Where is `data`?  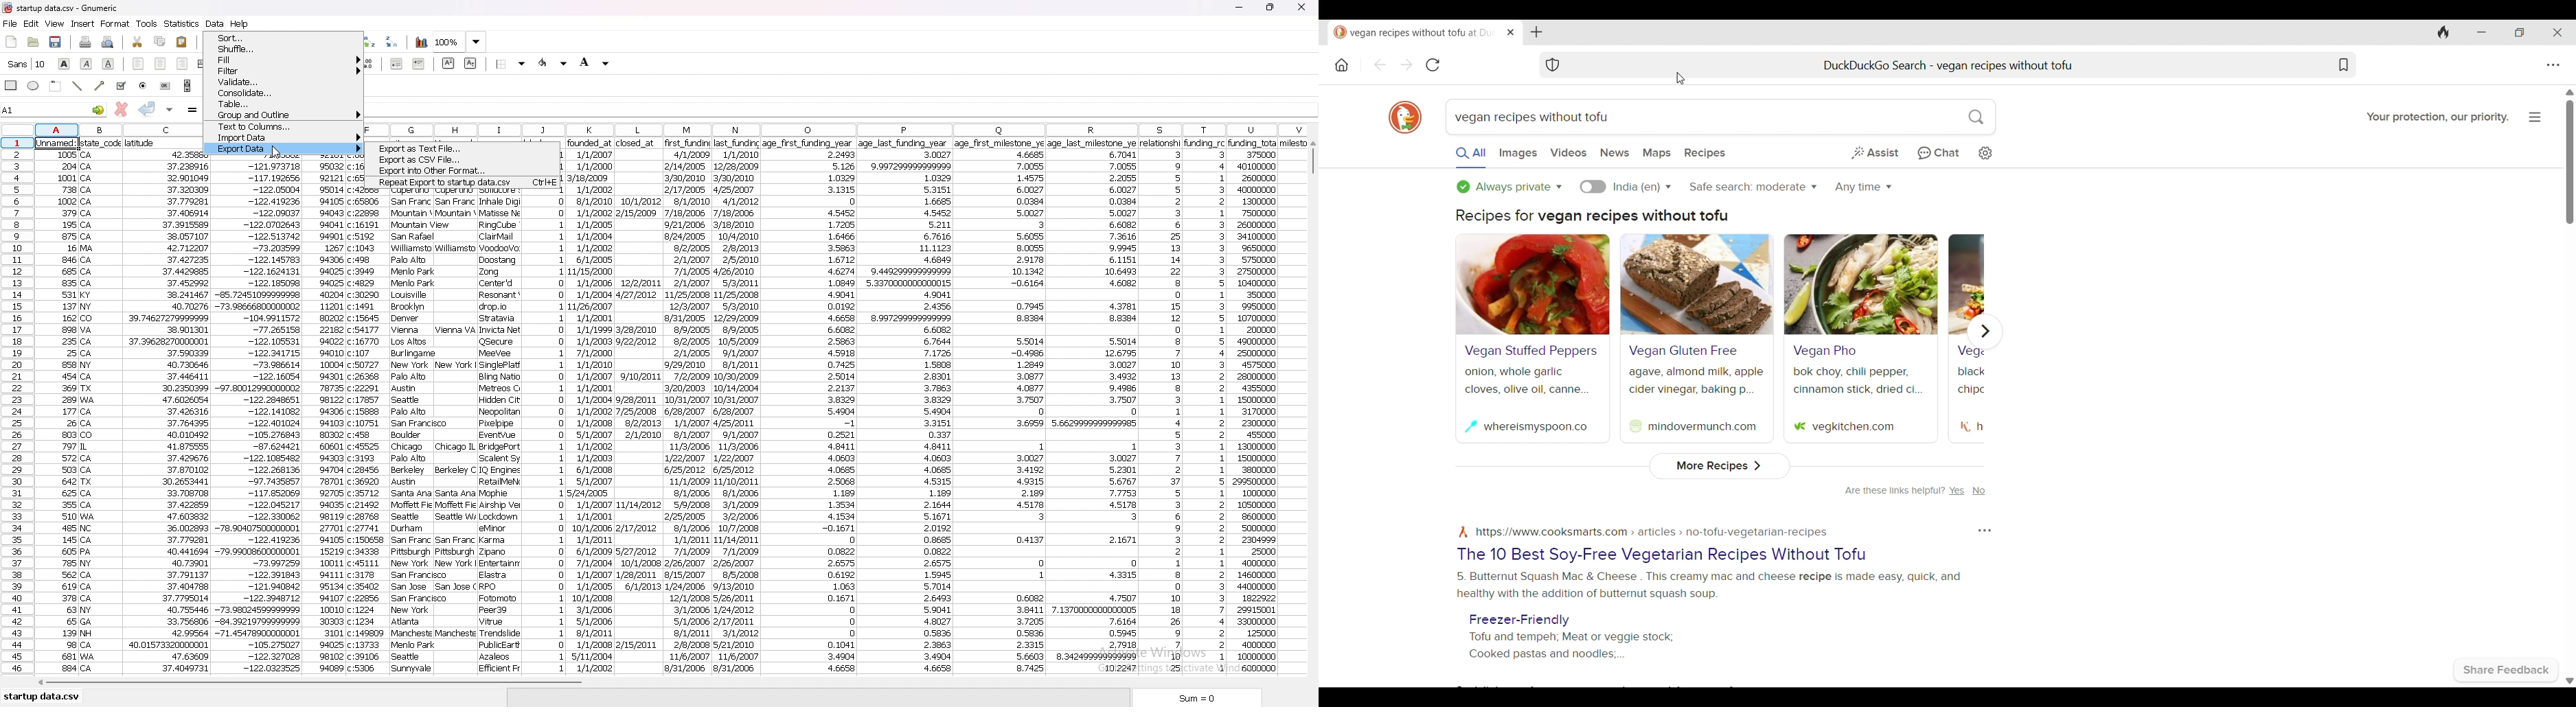 data is located at coordinates (808, 408).